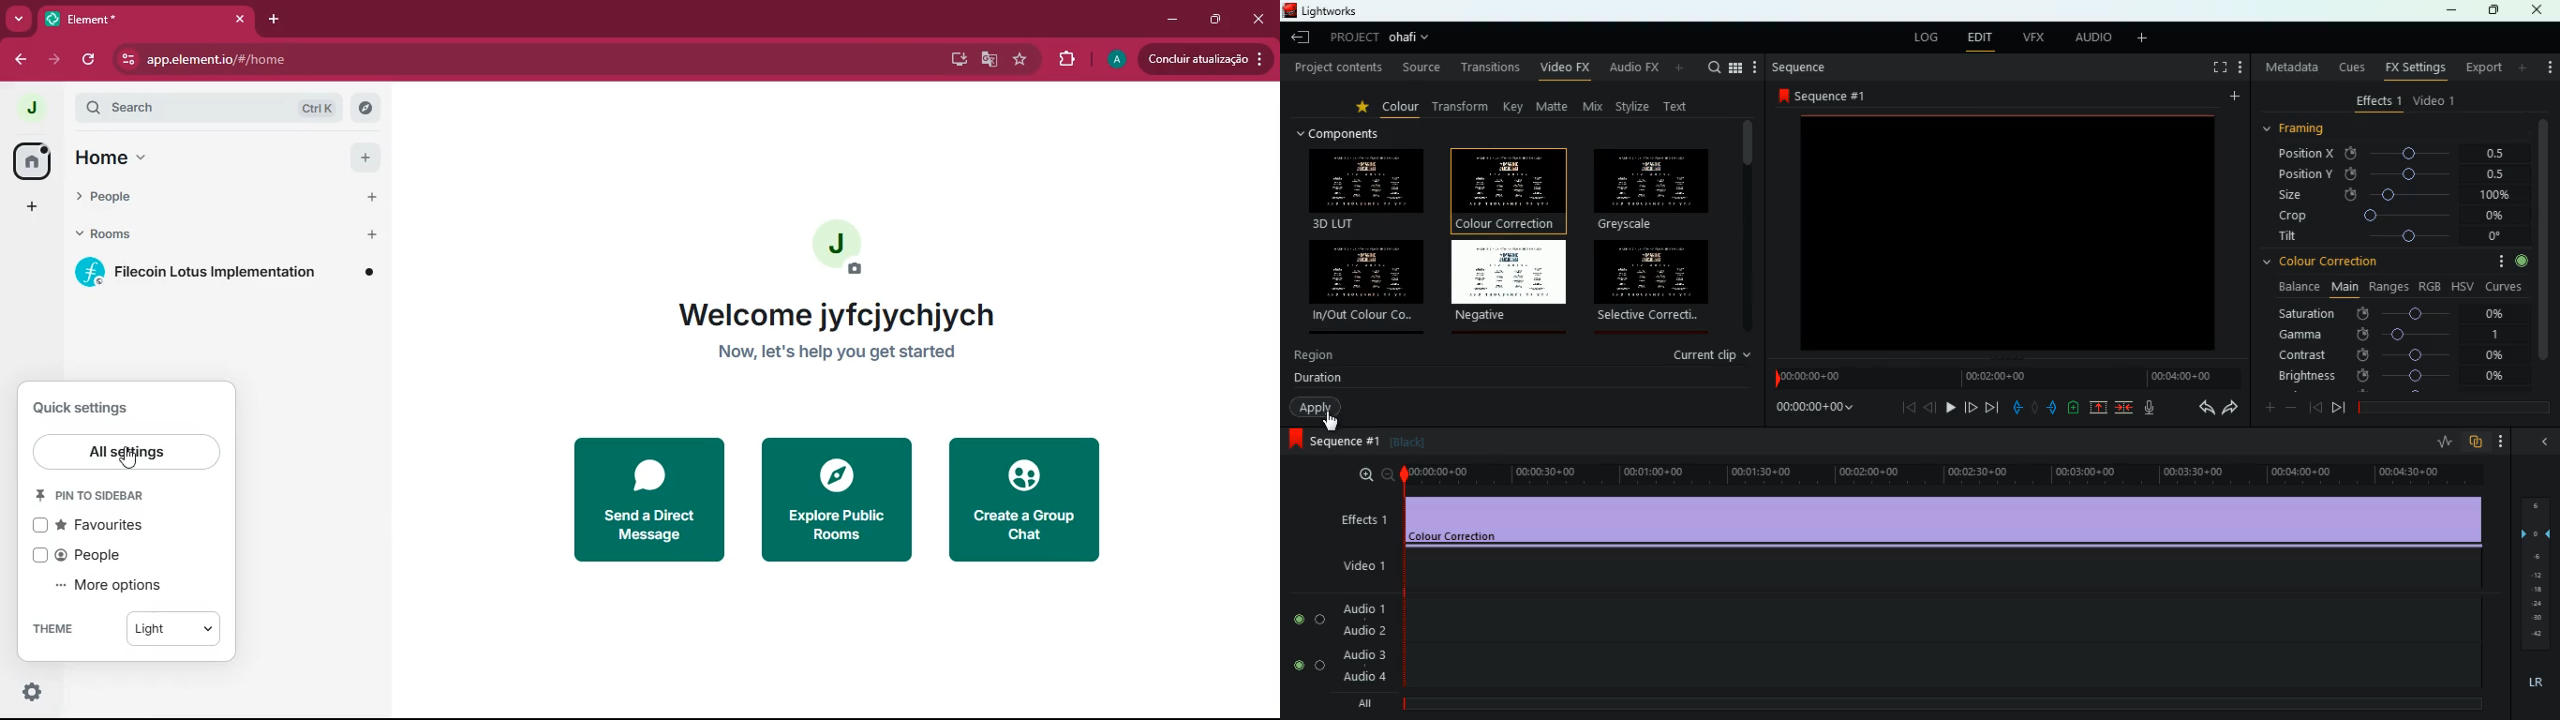  Describe the element at coordinates (88, 555) in the screenshot. I see `people` at that location.